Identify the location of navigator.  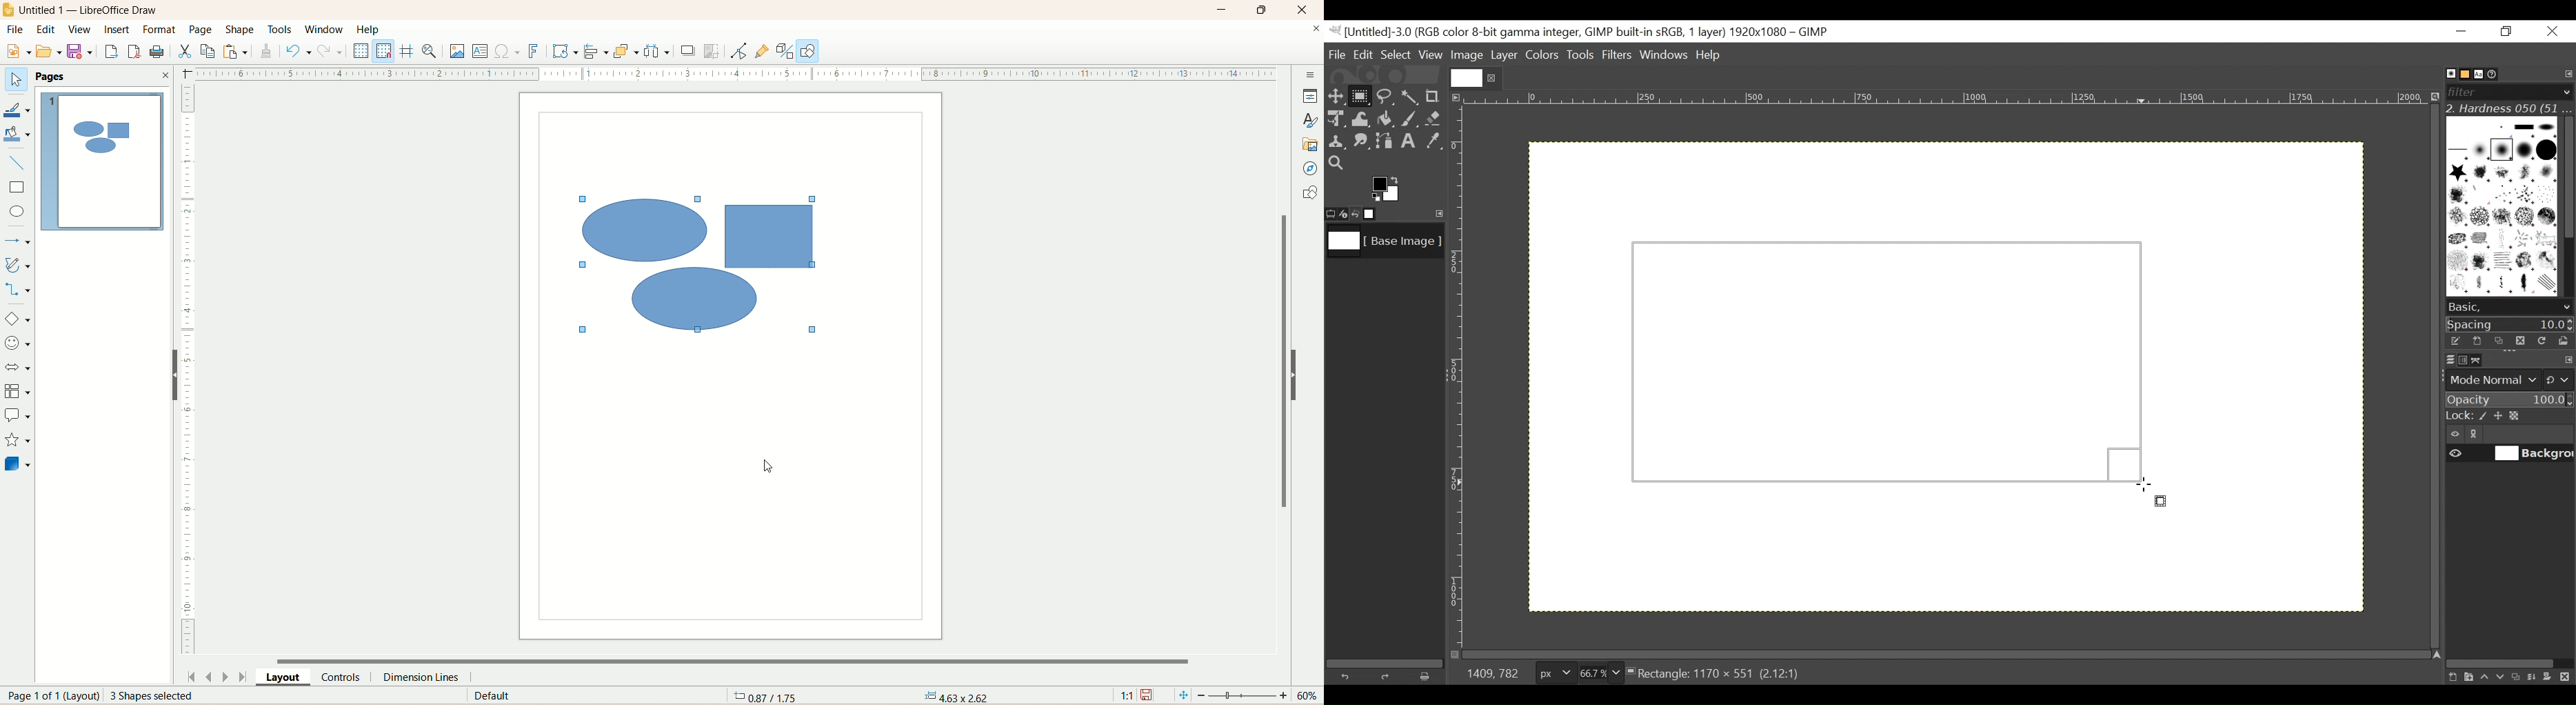
(1311, 169).